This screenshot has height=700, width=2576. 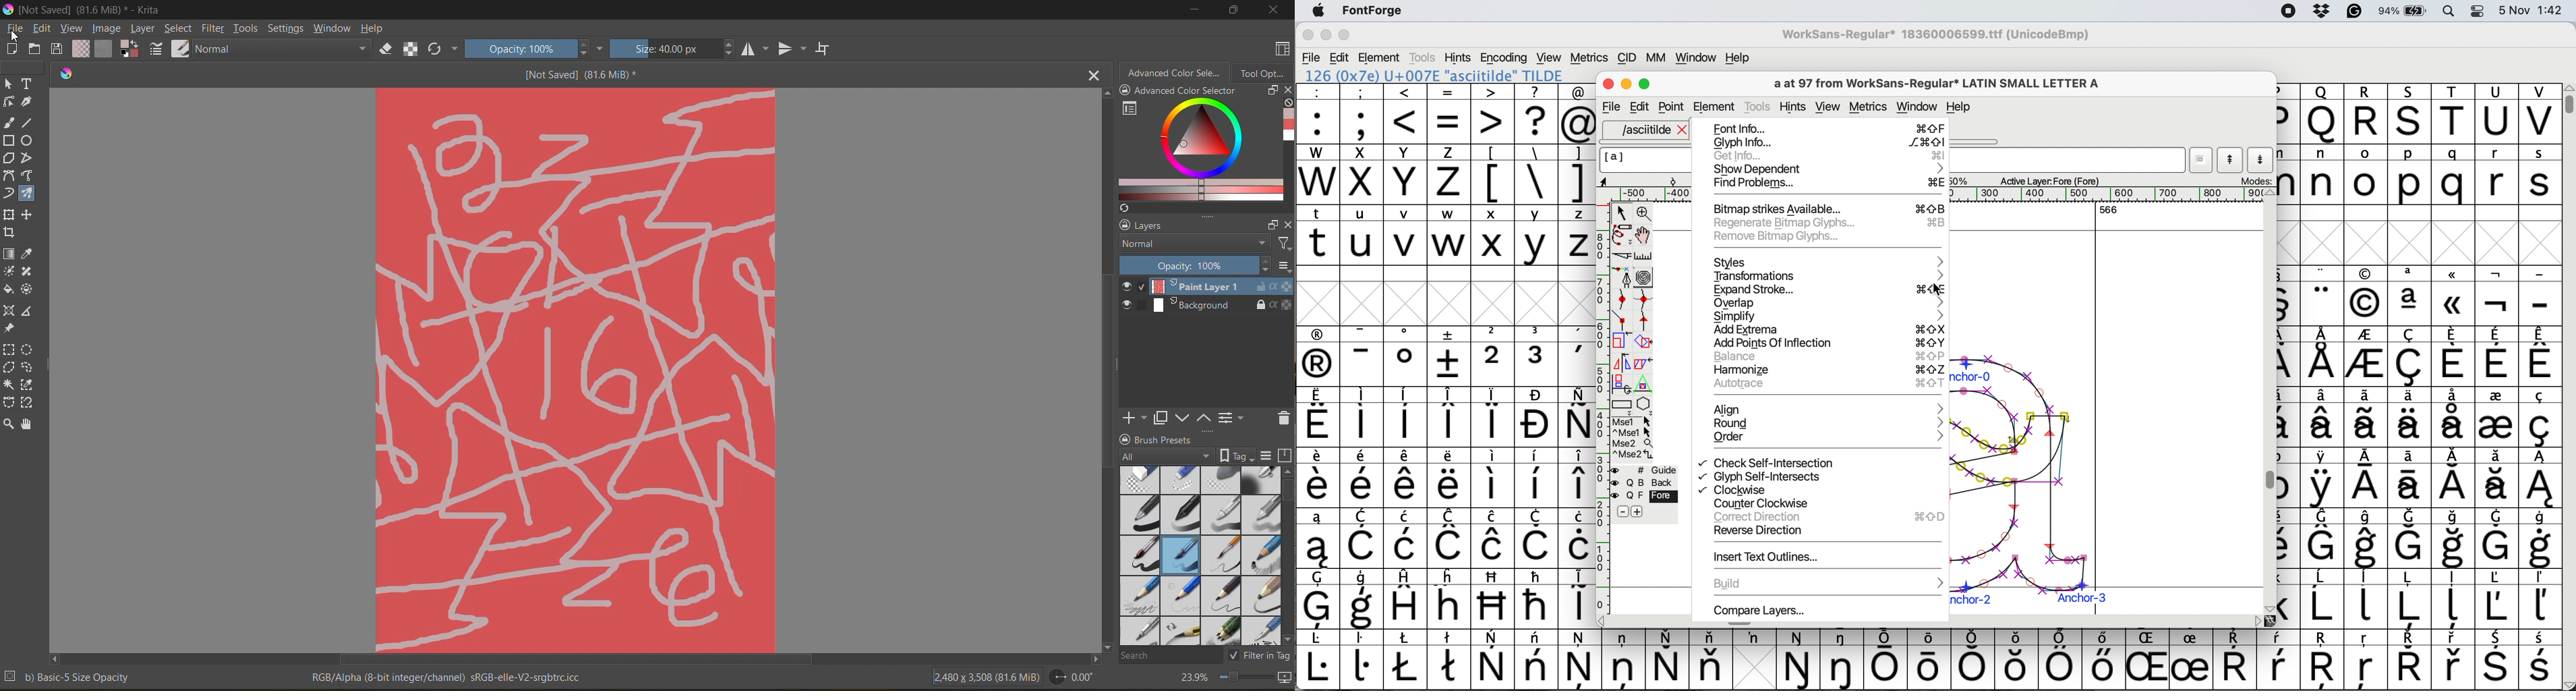 What do you see at coordinates (9, 158) in the screenshot?
I see `tool` at bounding box center [9, 158].